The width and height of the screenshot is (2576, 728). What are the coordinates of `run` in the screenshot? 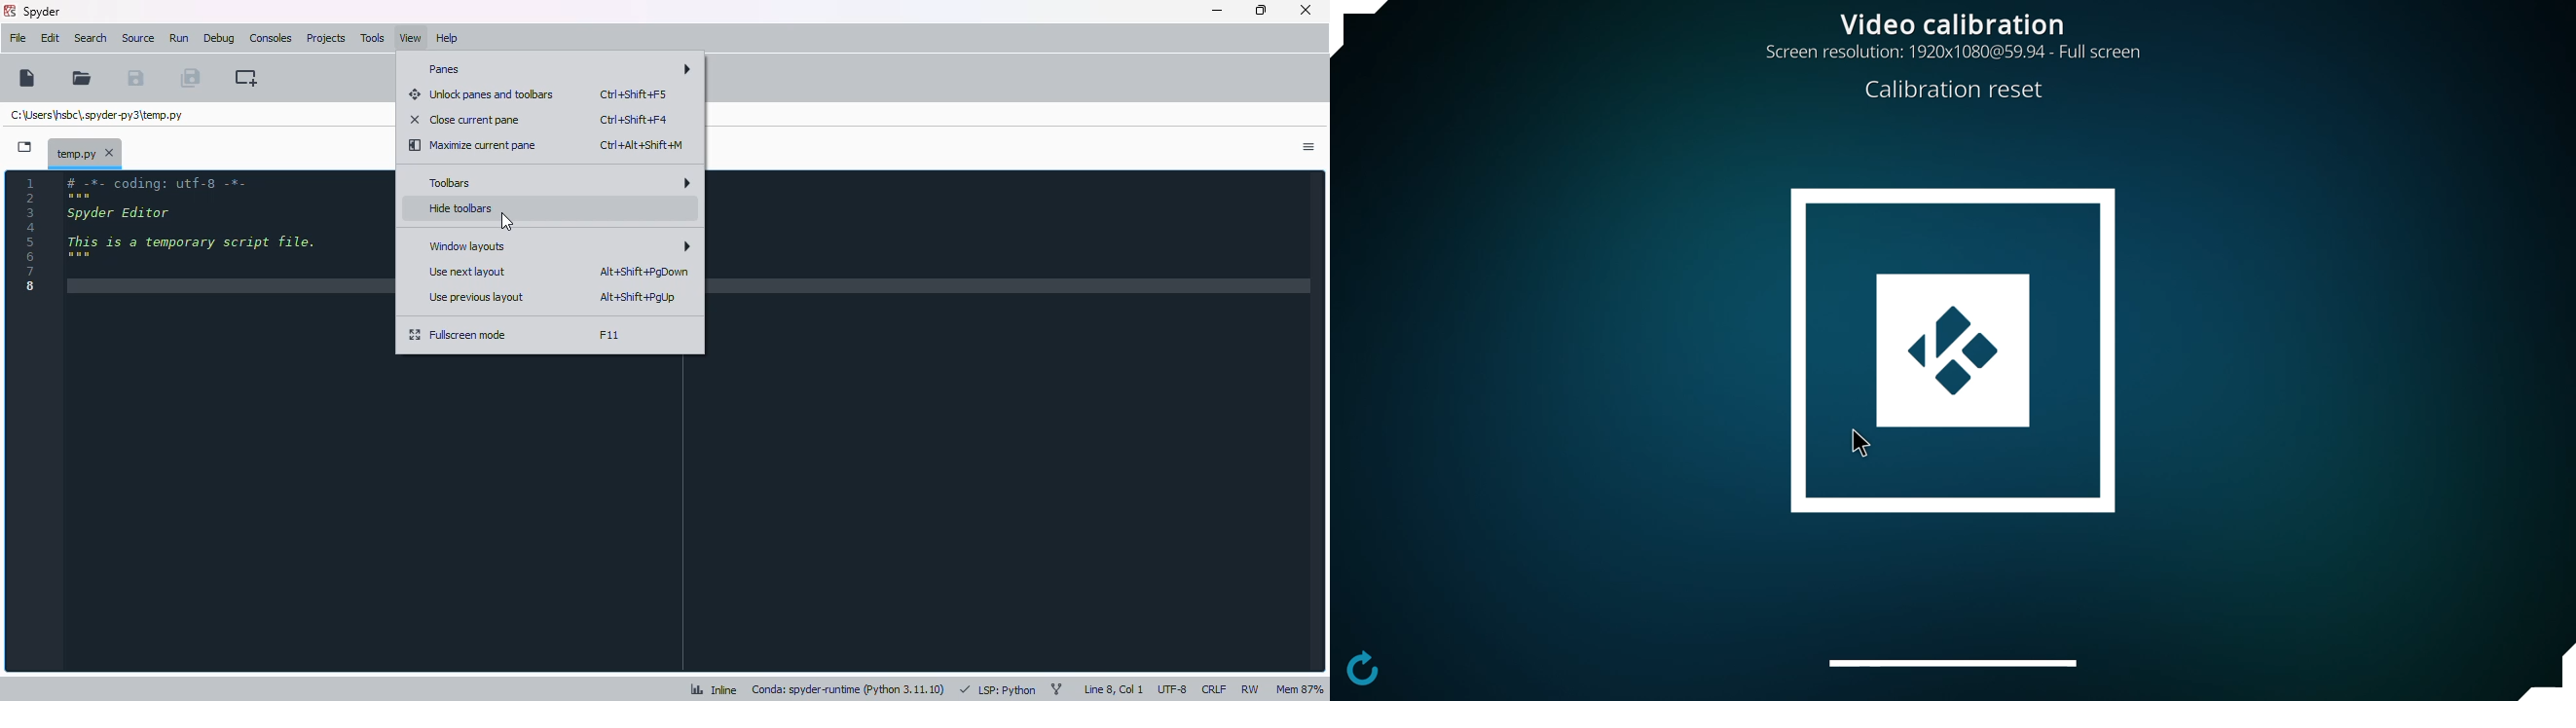 It's located at (179, 39).